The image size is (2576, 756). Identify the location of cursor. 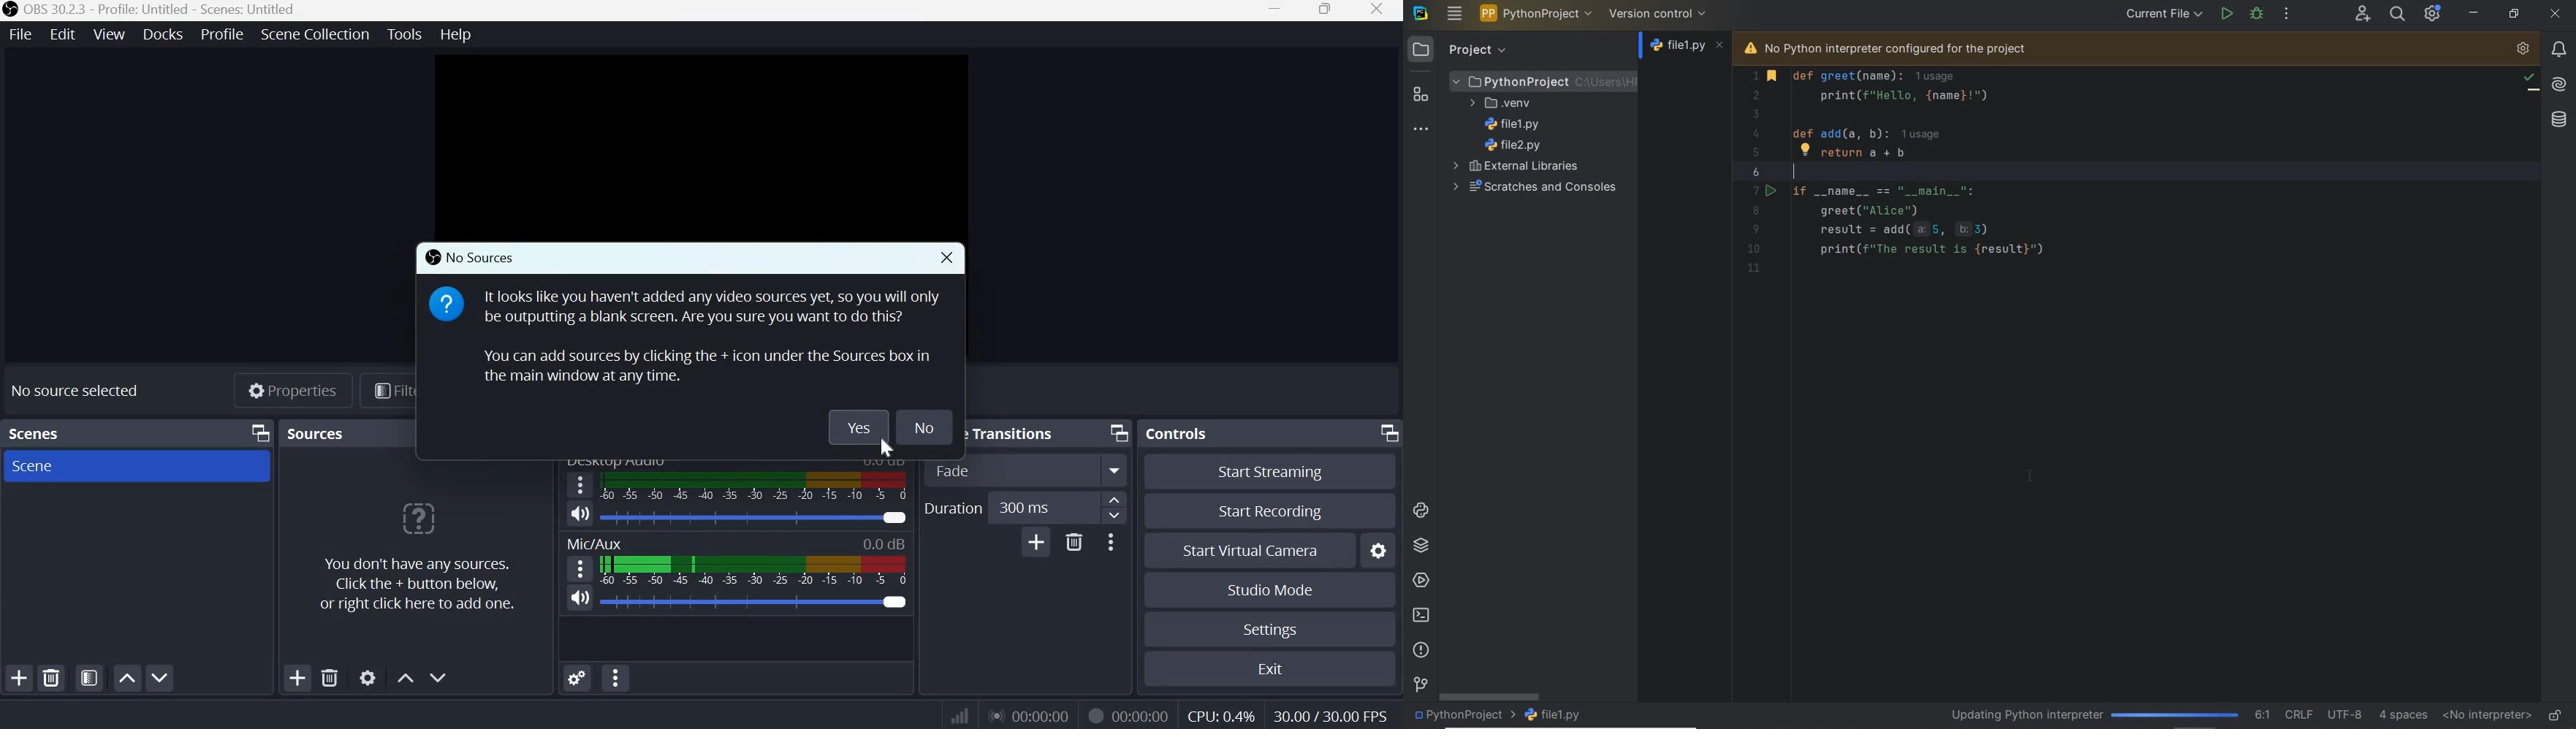
(886, 449).